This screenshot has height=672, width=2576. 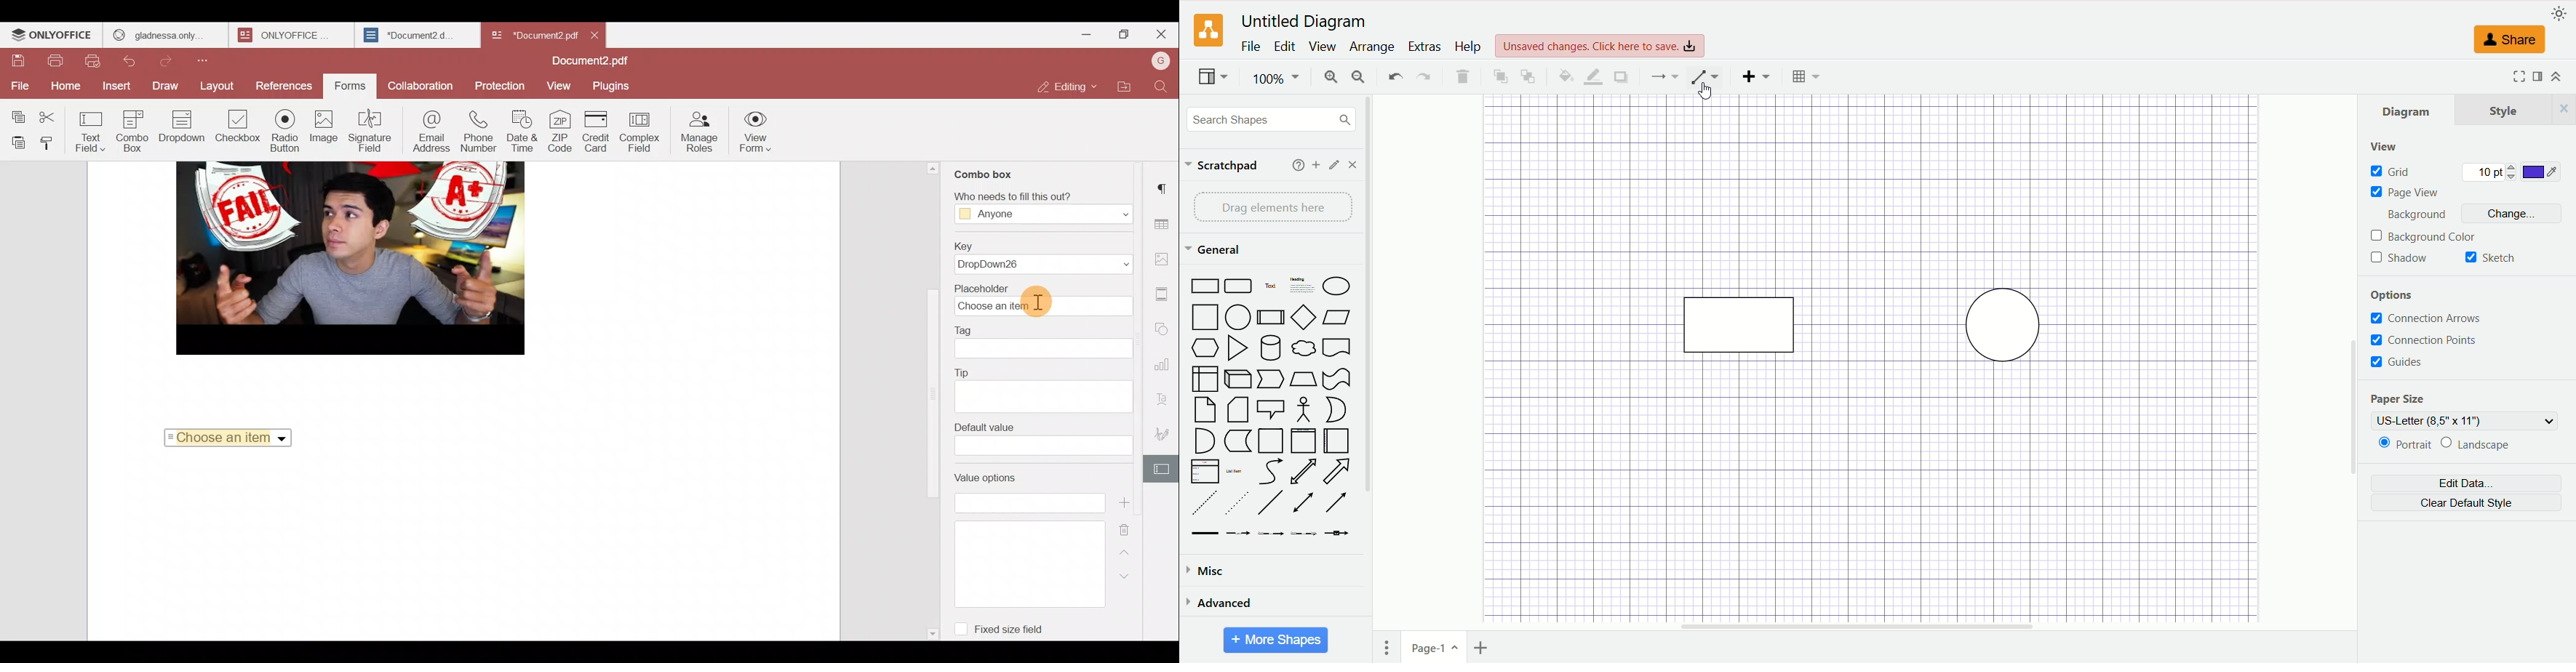 What do you see at coordinates (1077, 37) in the screenshot?
I see `Minimize` at bounding box center [1077, 37].